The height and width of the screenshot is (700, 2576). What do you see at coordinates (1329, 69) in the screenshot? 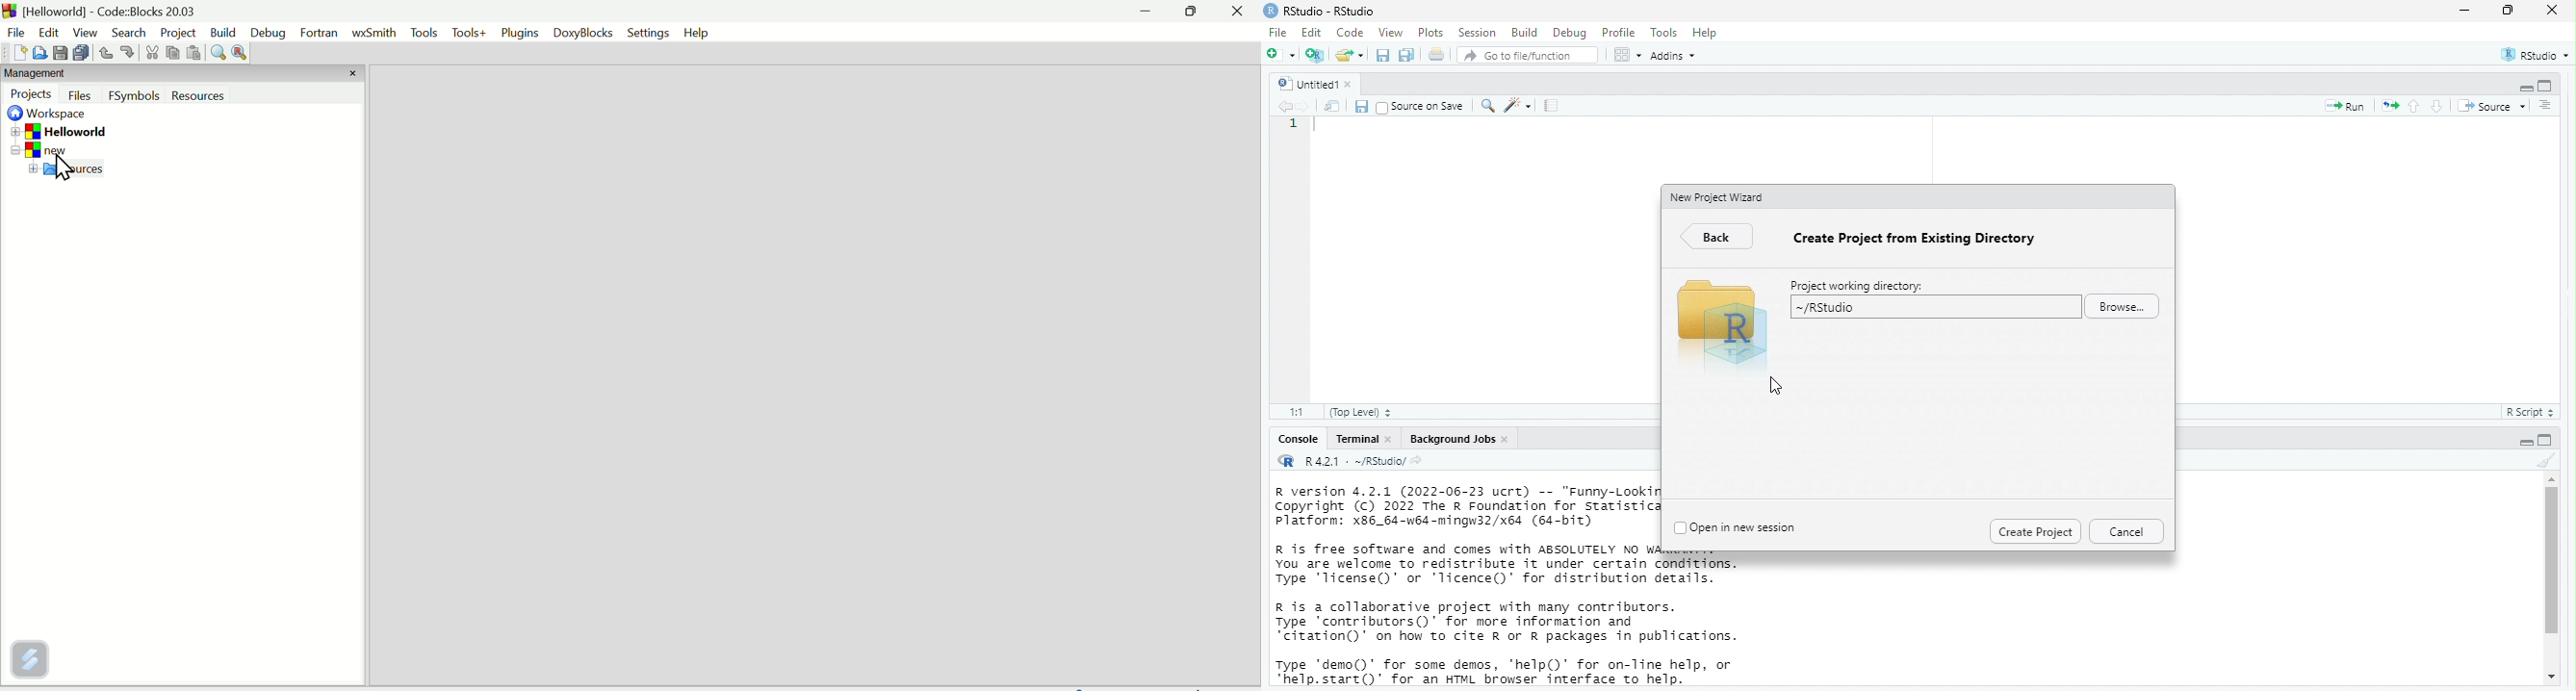
I see `cursor` at bounding box center [1329, 69].